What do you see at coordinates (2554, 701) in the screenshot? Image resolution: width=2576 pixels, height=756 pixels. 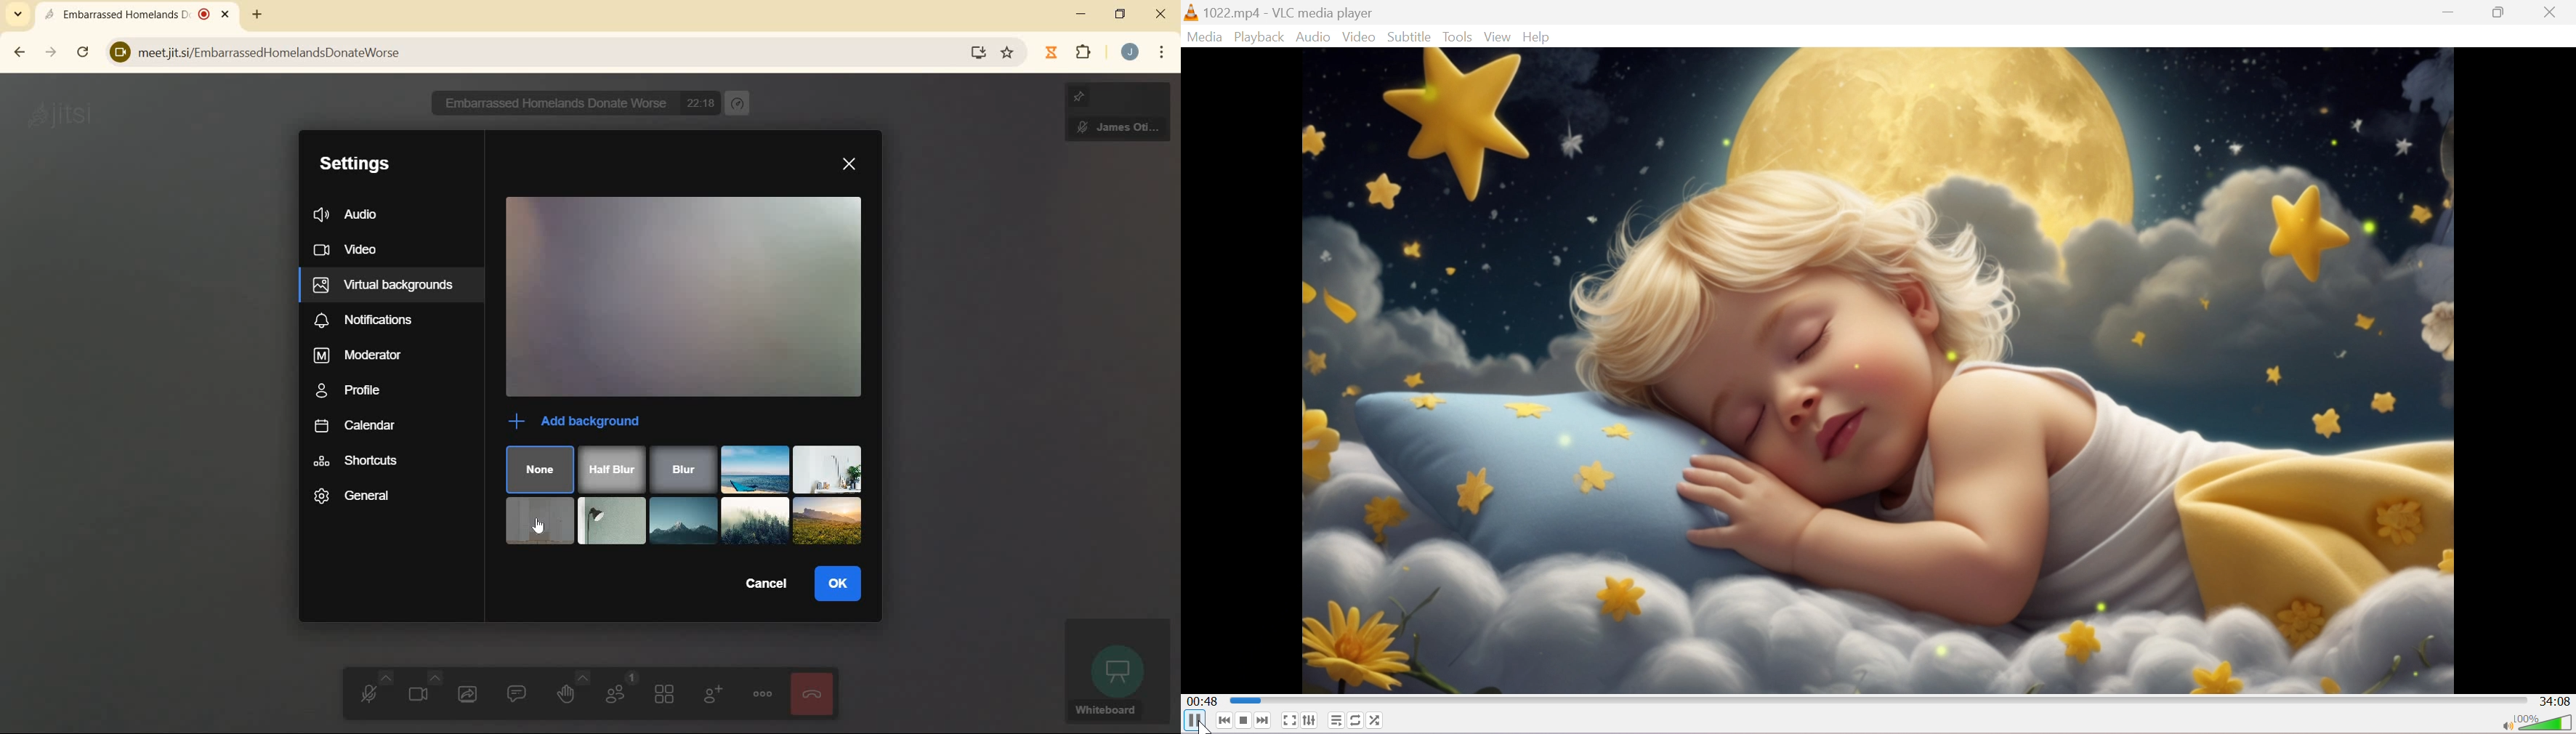 I see `34:08` at bounding box center [2554, 701].